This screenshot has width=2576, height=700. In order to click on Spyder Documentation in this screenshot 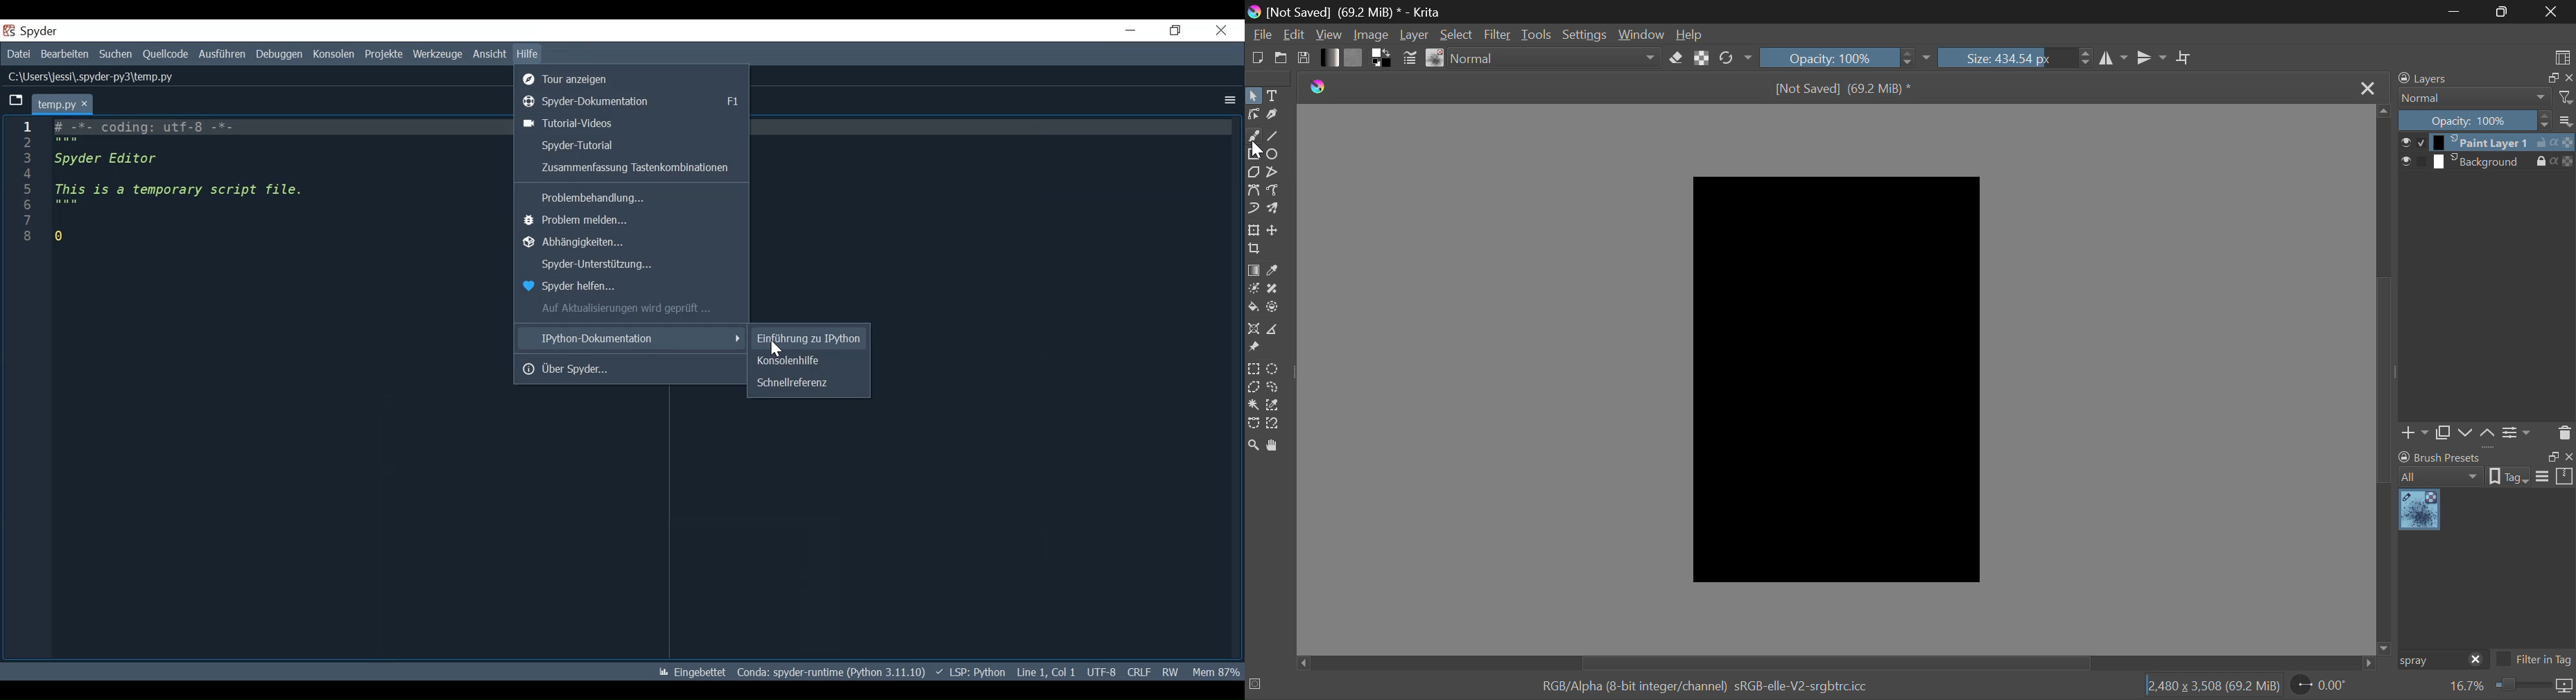, I will do `click(634, 100)`.